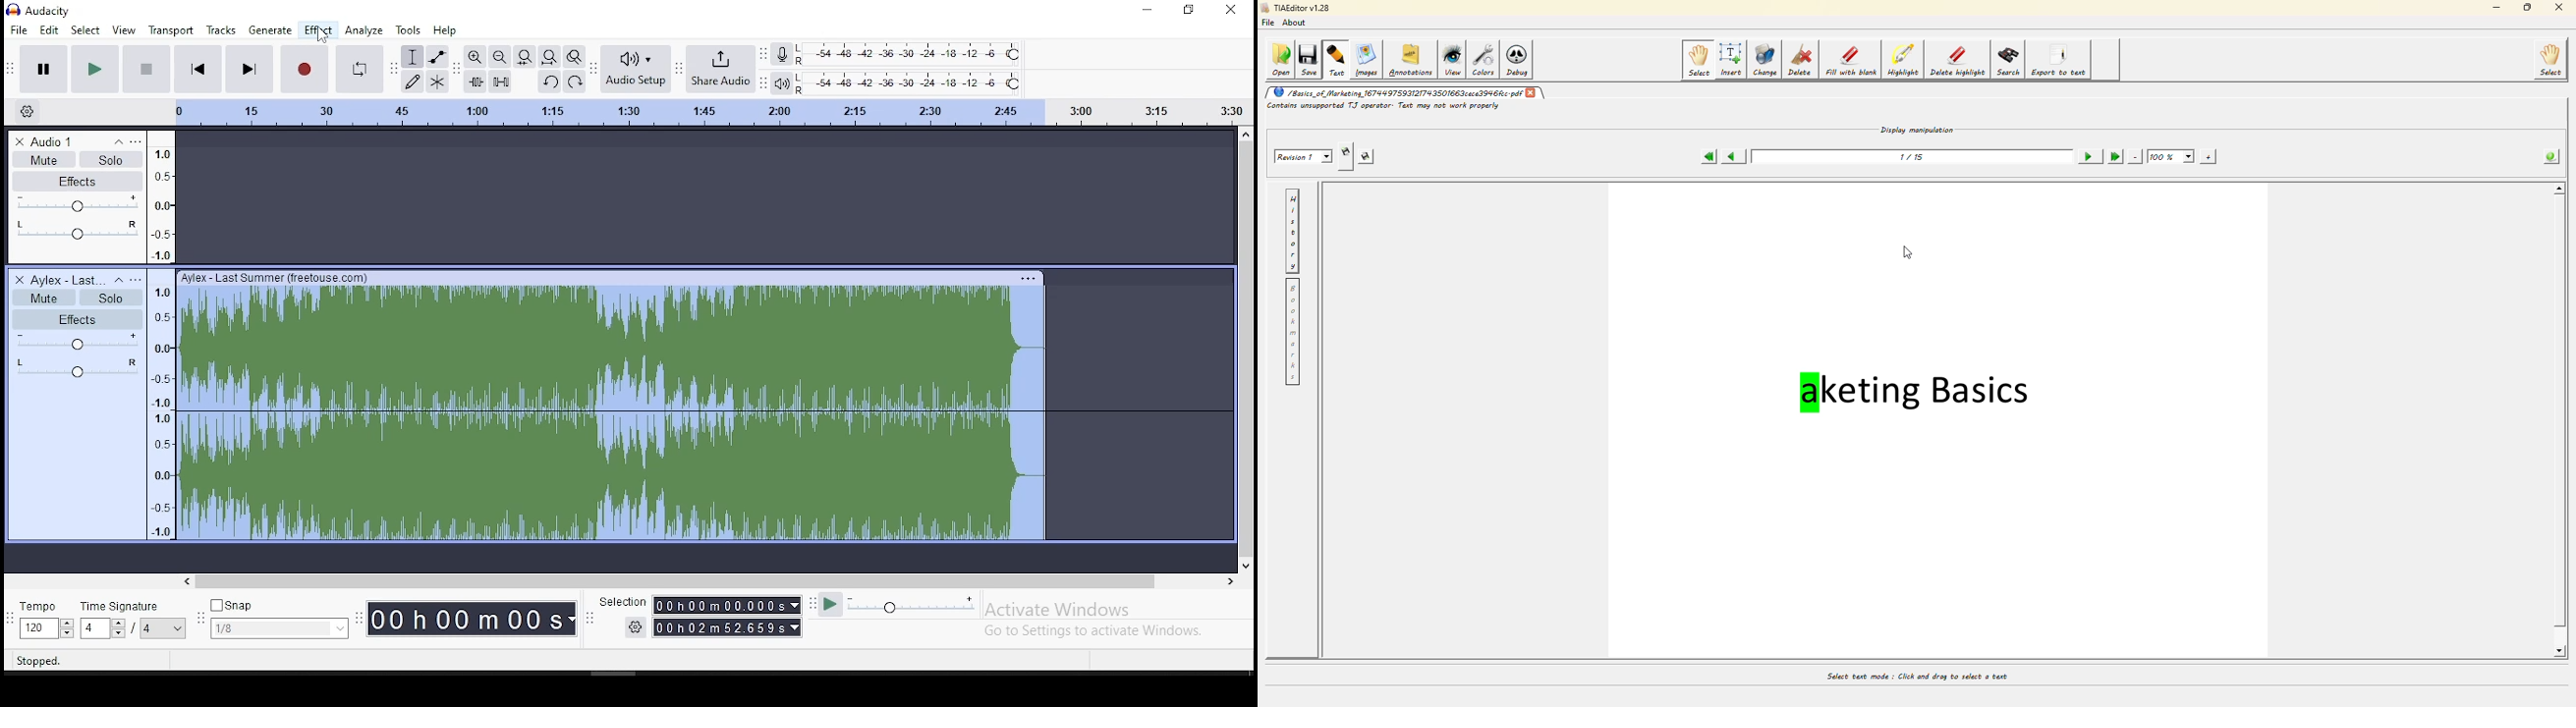  Describe the element at coordinates (897, 606) in the screenshot. I see `plat at speed/ play at speed once` at that location.